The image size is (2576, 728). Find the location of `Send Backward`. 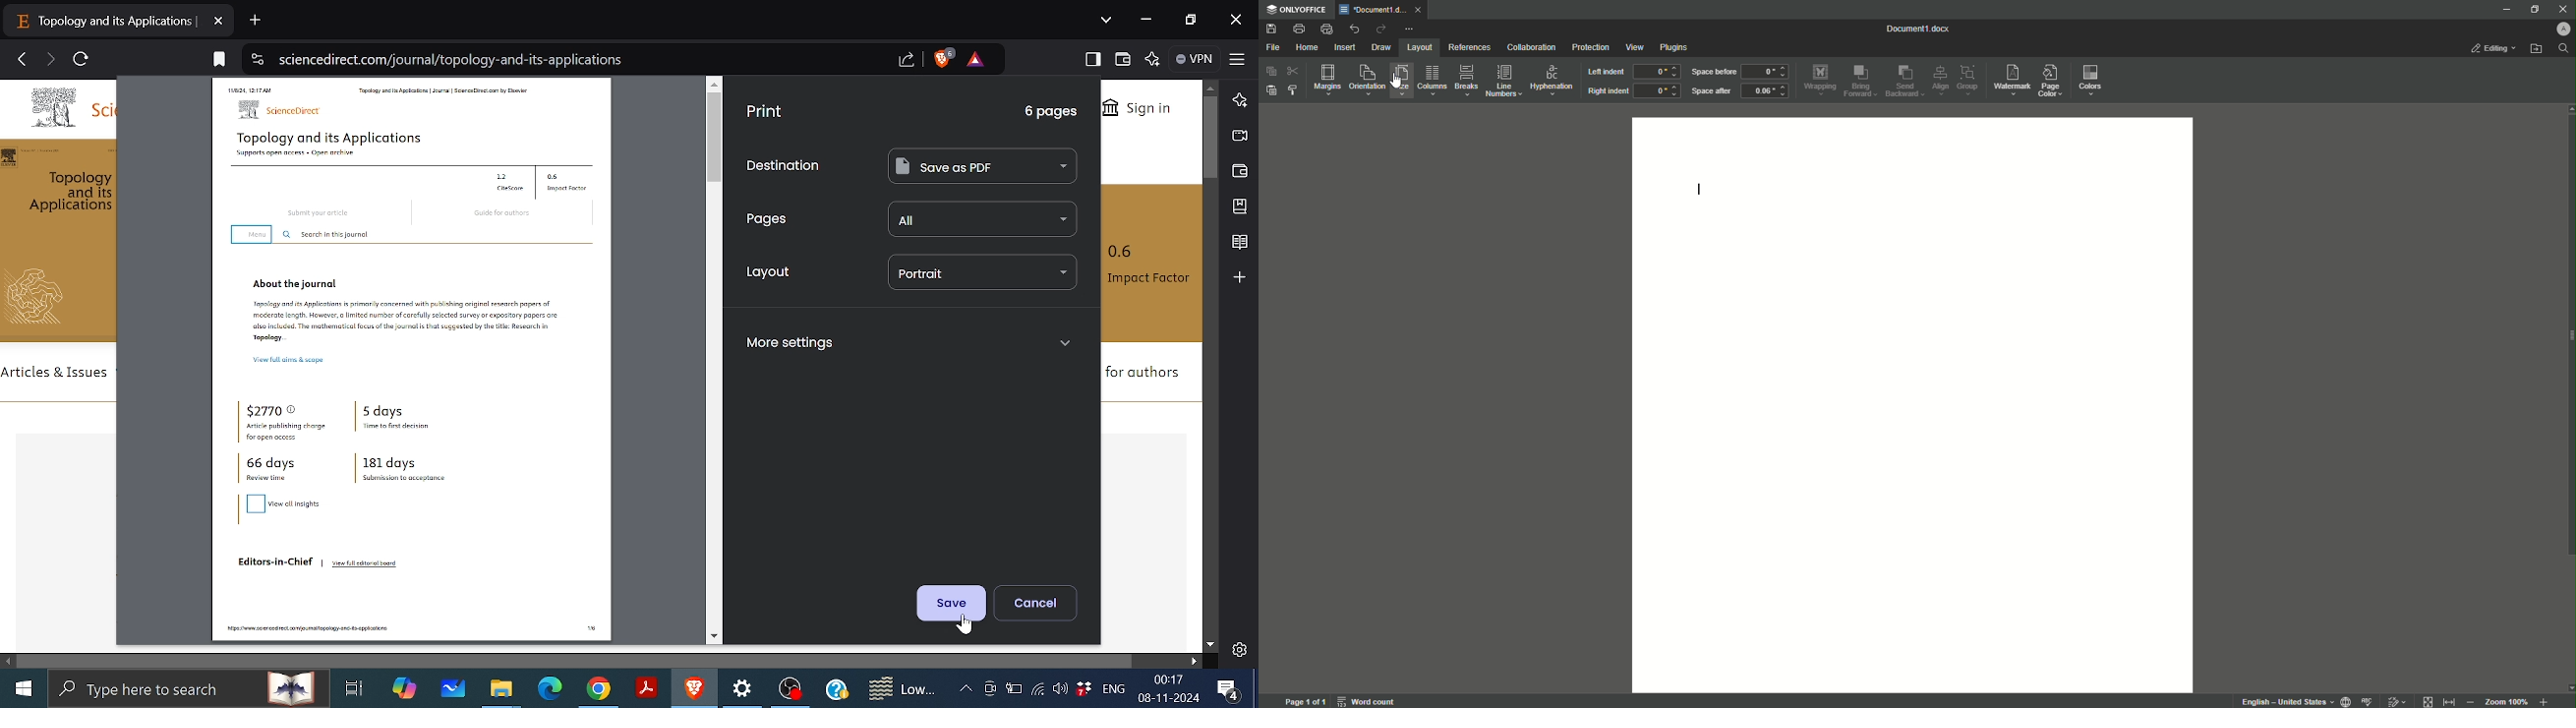

Send Backward is located at coordinates (1904, 81).